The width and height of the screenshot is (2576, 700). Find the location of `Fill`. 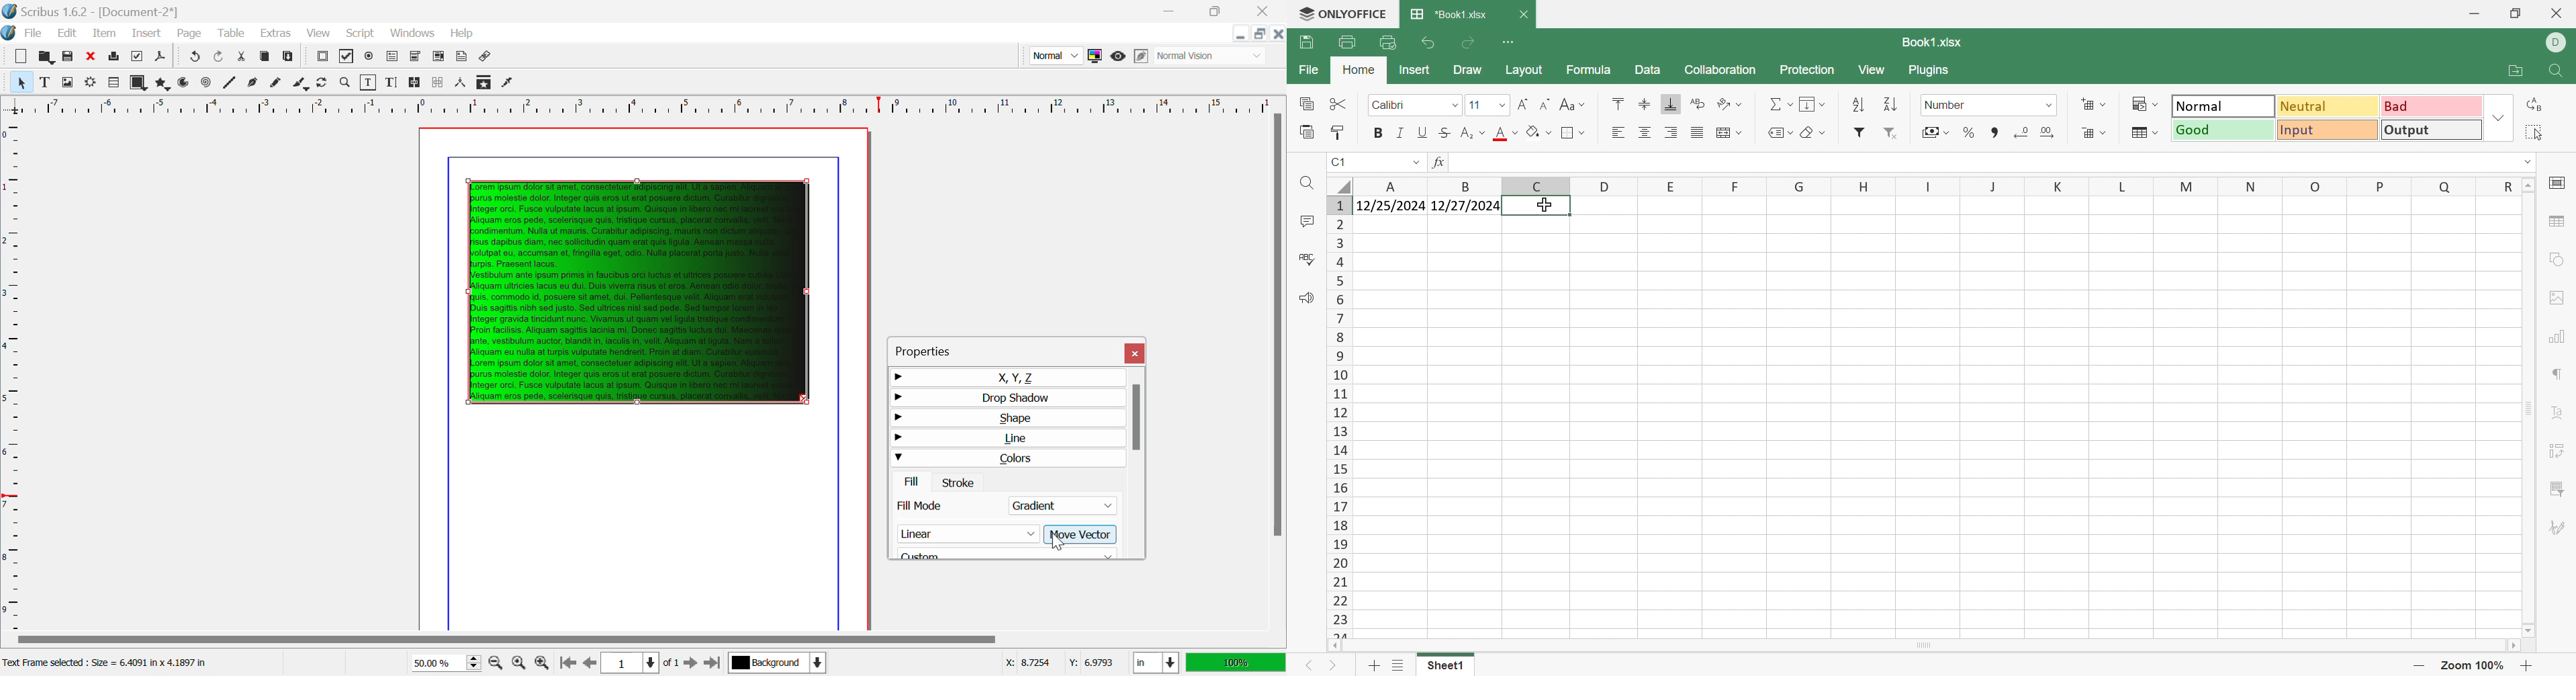

Fill is located at coordinates (1812, 103).